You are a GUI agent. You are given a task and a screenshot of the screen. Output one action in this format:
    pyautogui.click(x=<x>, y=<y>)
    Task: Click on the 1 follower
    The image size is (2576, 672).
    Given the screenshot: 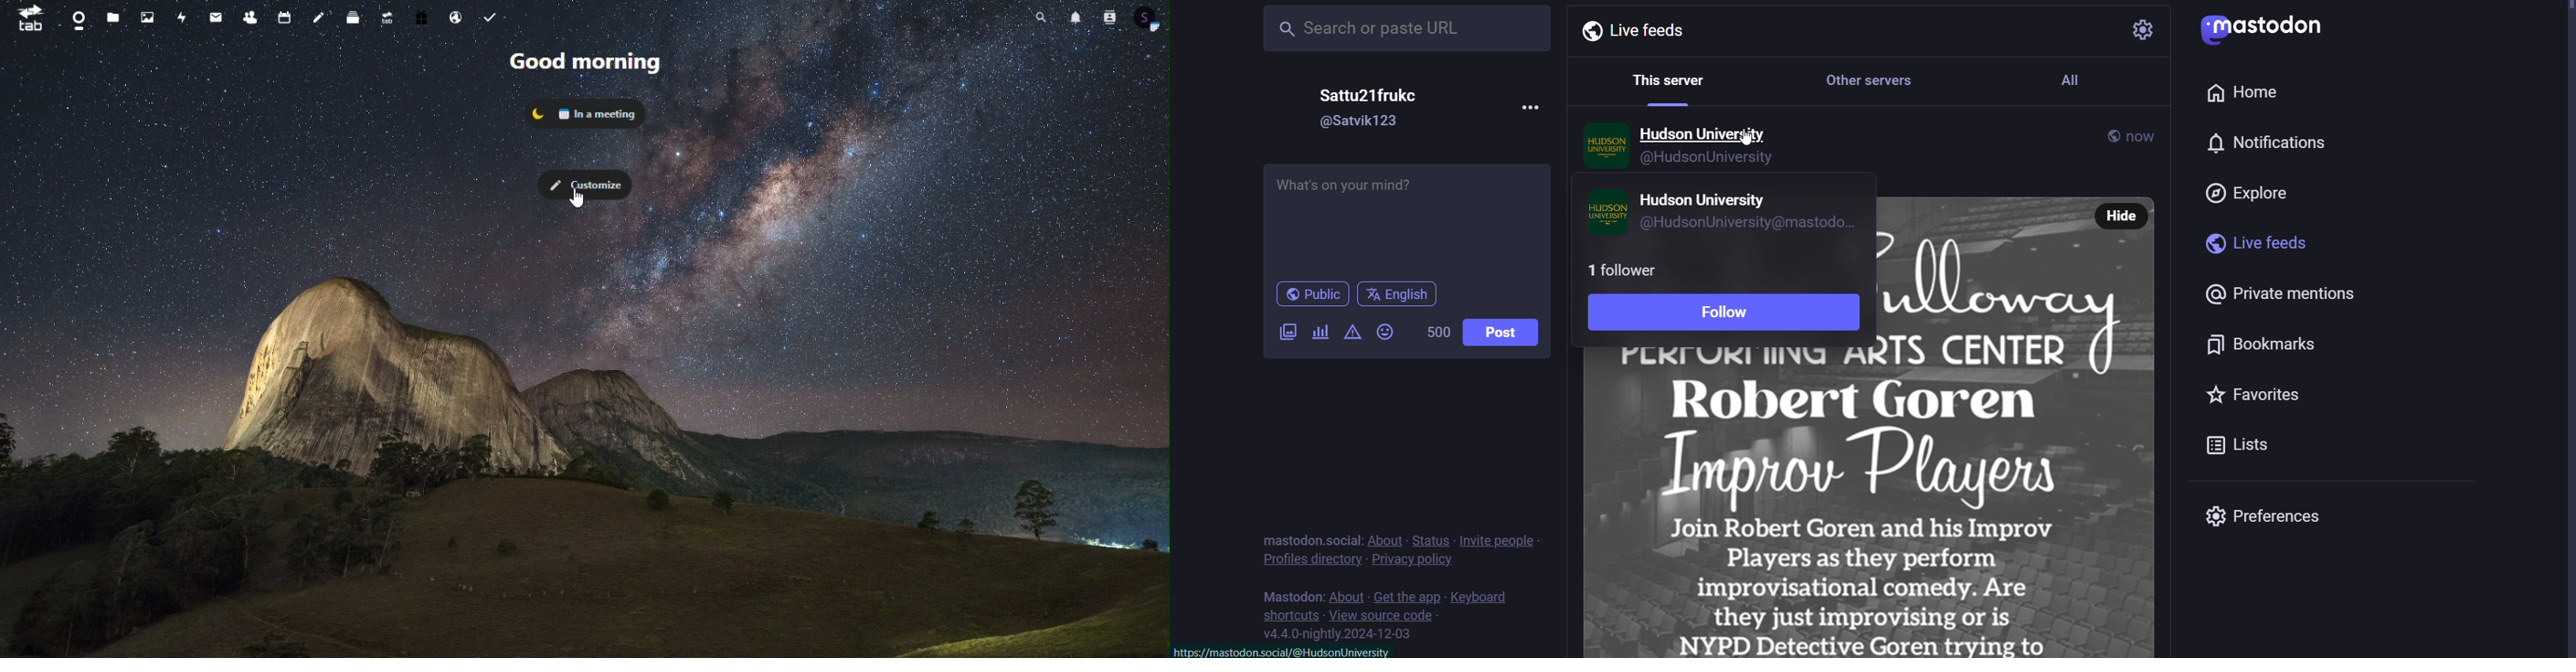 What is the action you would take?
    pyautogui.click(x=1627, y=270)
    